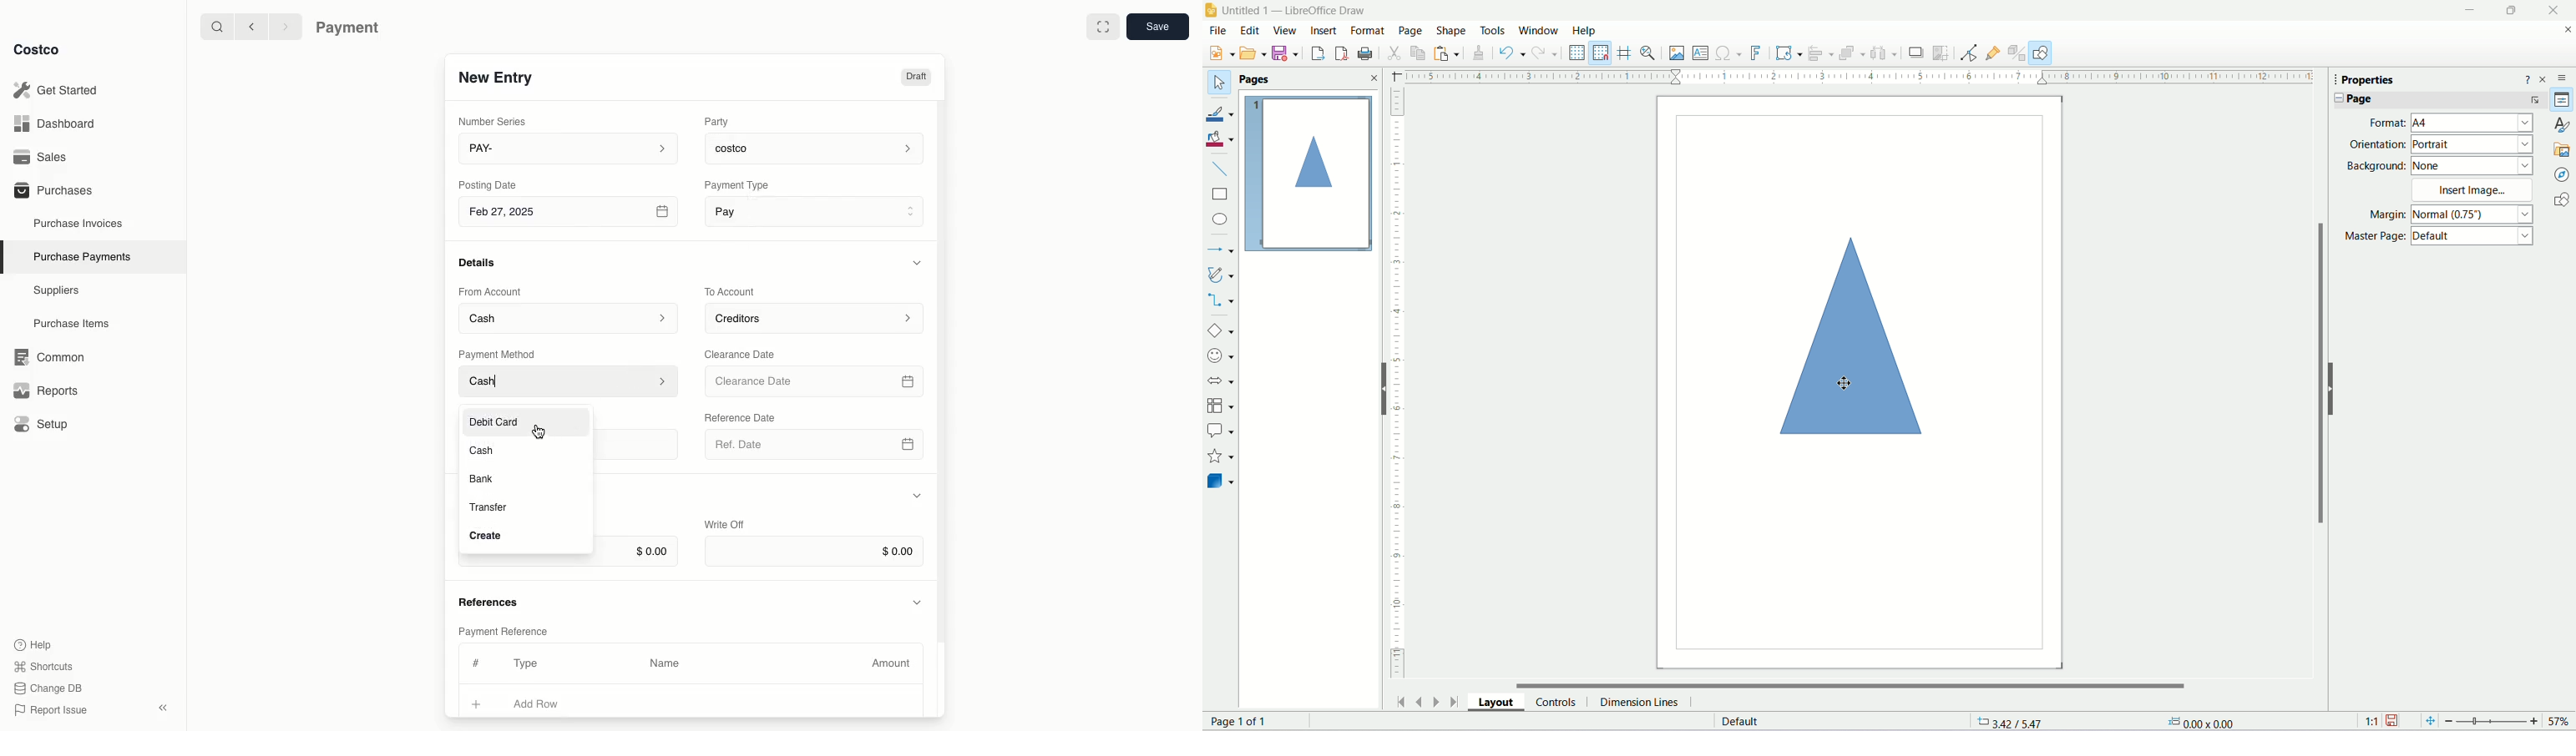  What do you see at coordinates (725, 526) in the screenshot?
I see `Write Off` at bounding box center [725, 526].